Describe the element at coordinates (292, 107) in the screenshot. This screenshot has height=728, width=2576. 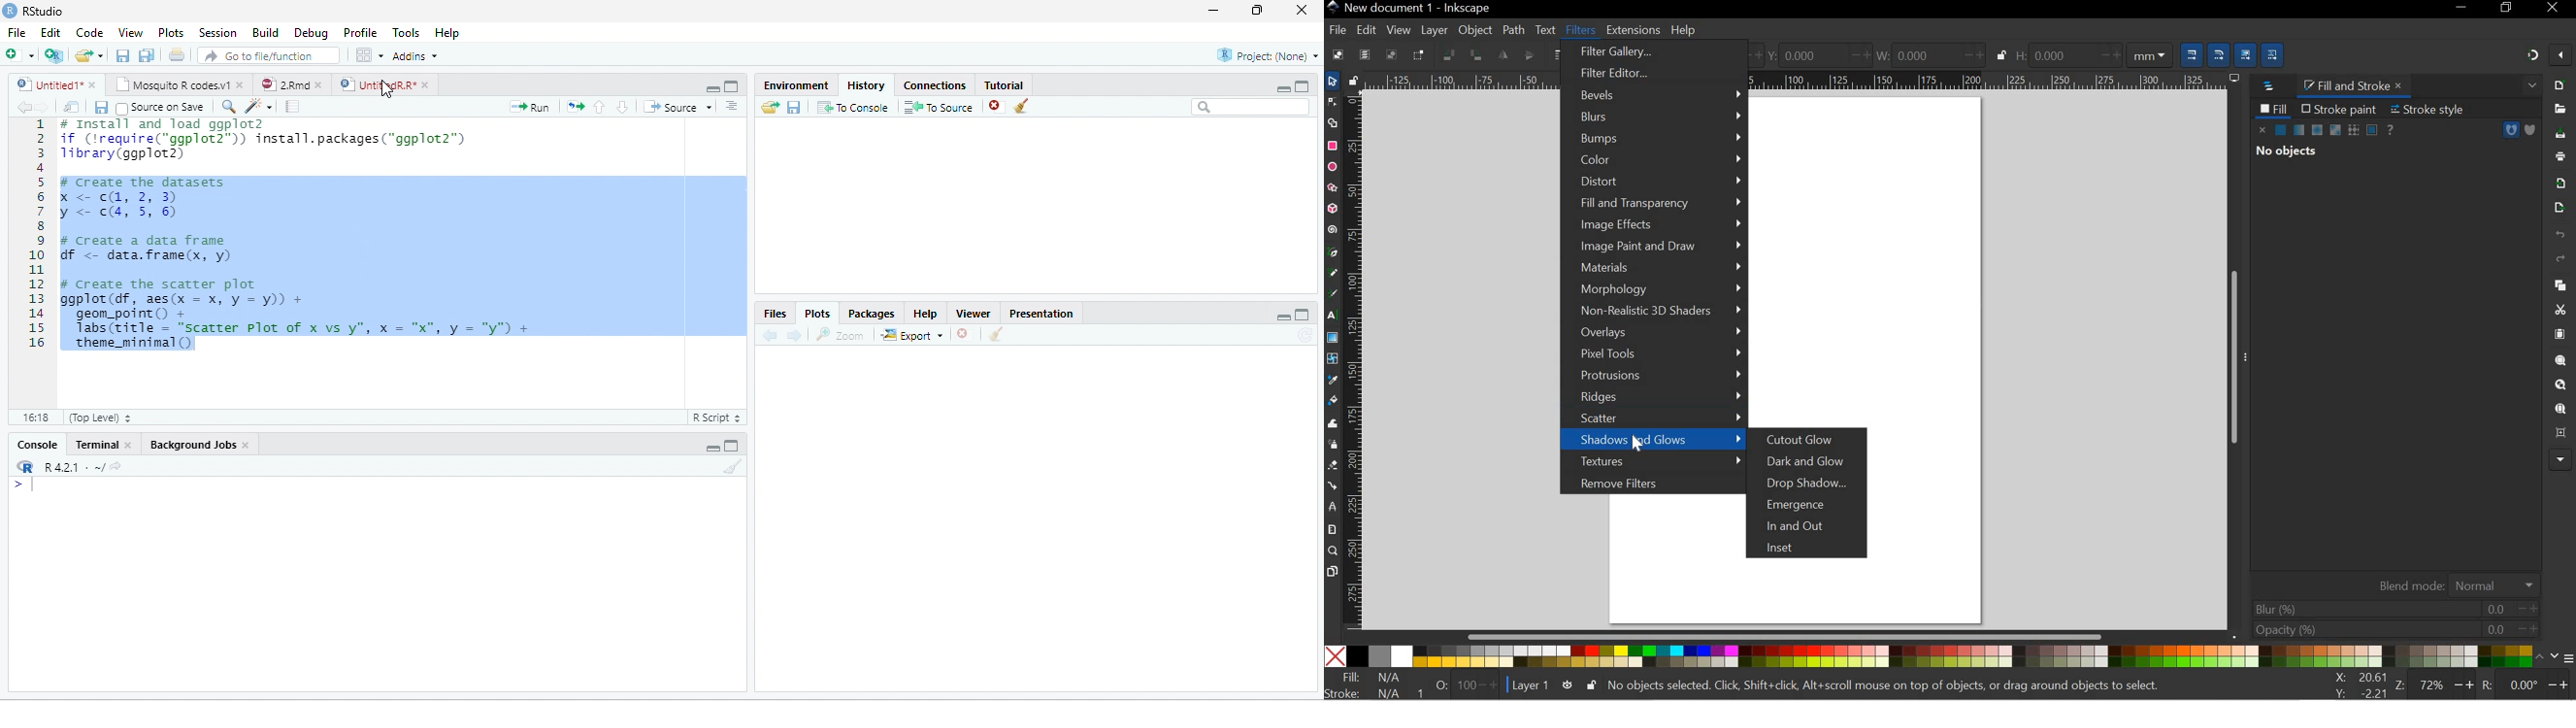
I see `Compile Report` at that location.